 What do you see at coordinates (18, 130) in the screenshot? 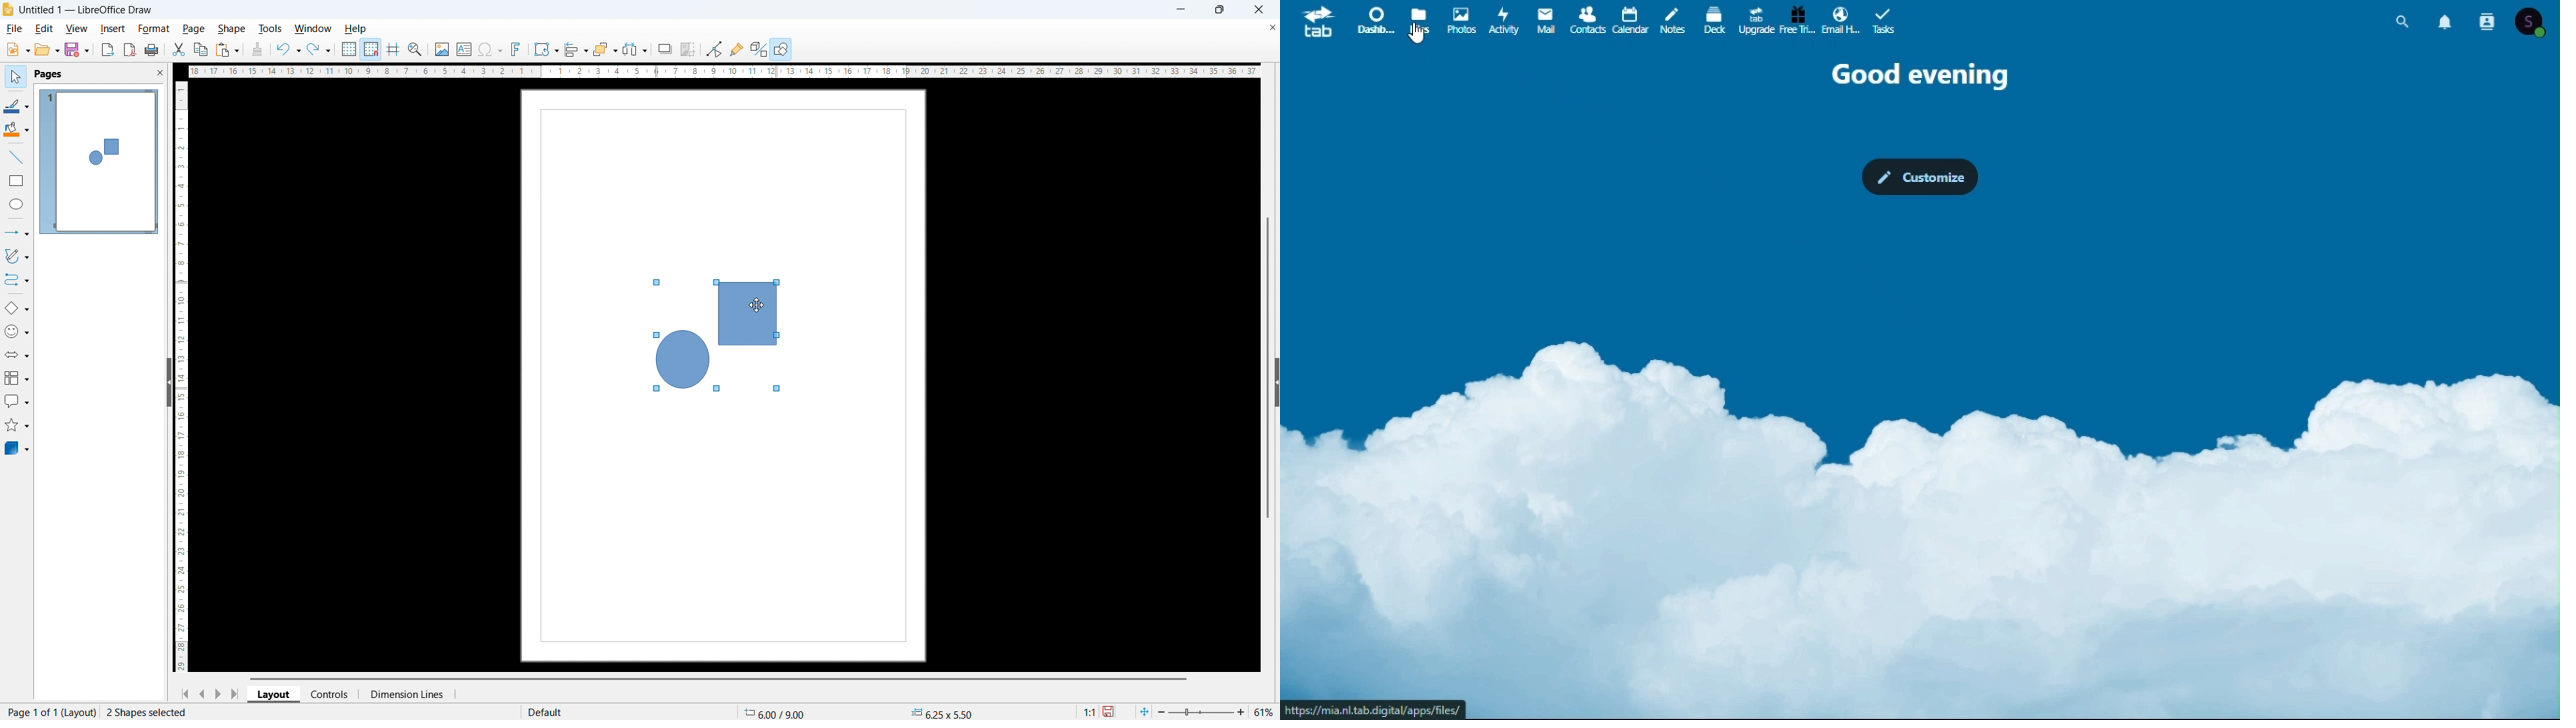
I see `background color` at bounding box center [18, 130].